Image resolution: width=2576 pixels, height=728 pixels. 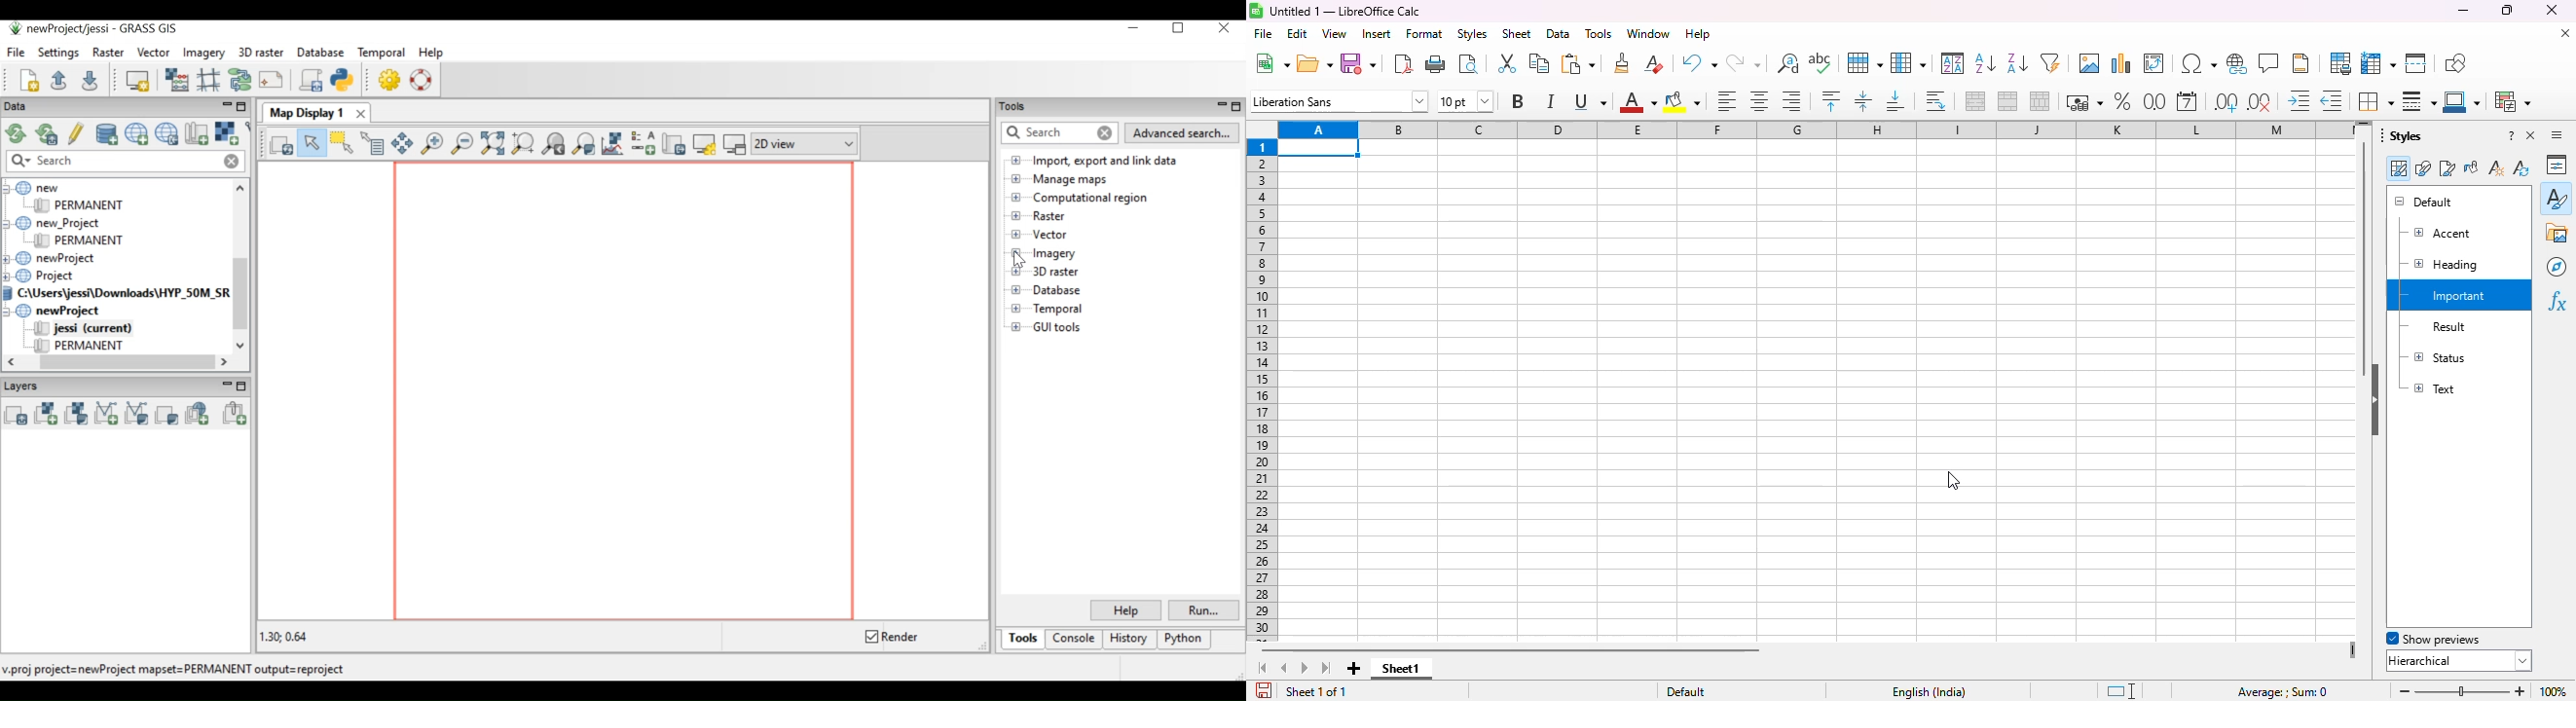 I want to click on cut, so click(x=1506, y=63).